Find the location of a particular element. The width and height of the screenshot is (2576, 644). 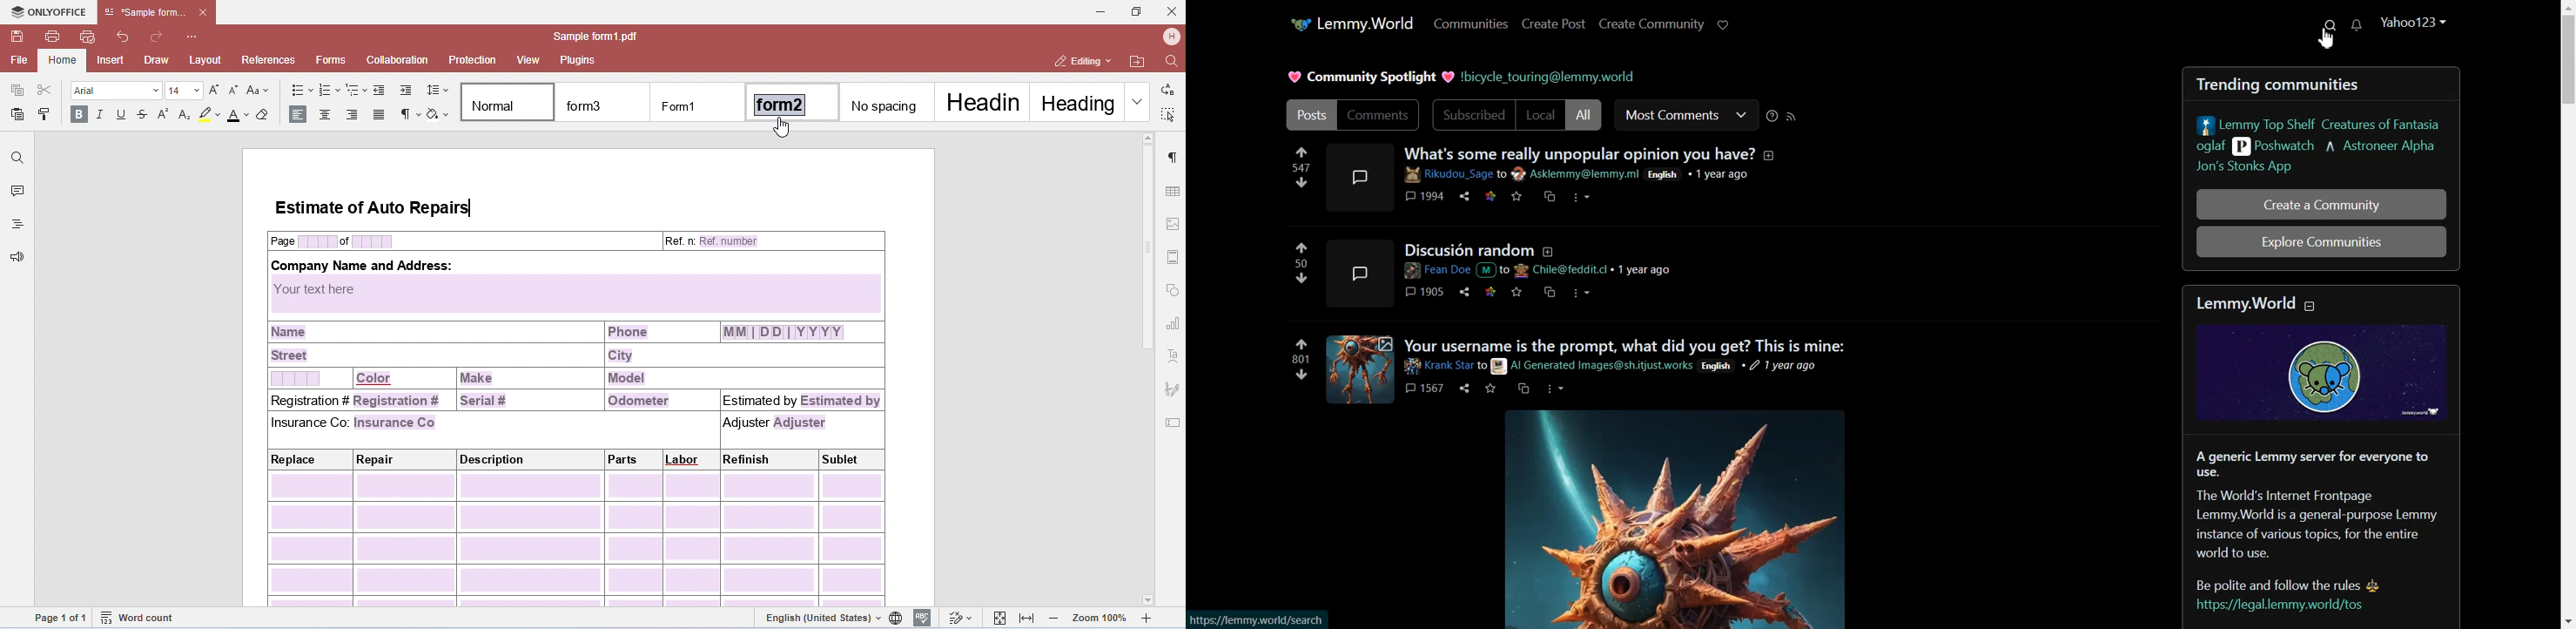

Create Post is located at coordinates (1554, 24).